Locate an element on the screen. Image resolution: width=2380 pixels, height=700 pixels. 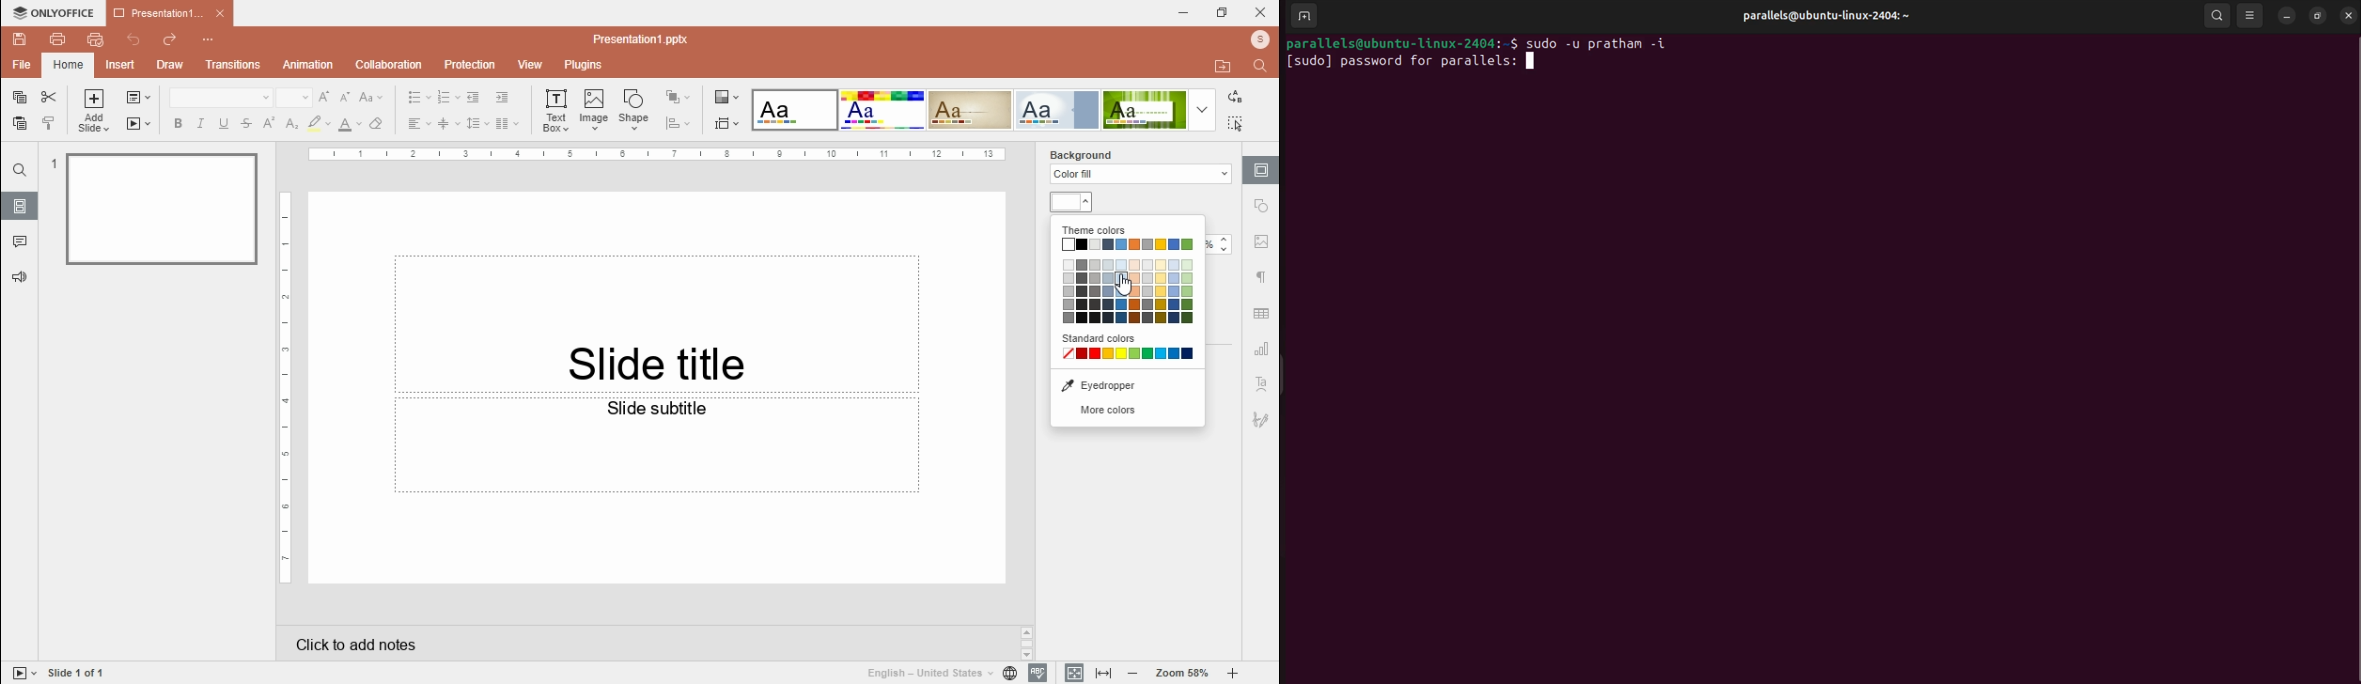
set document language is located at coordinates (1010, 674).